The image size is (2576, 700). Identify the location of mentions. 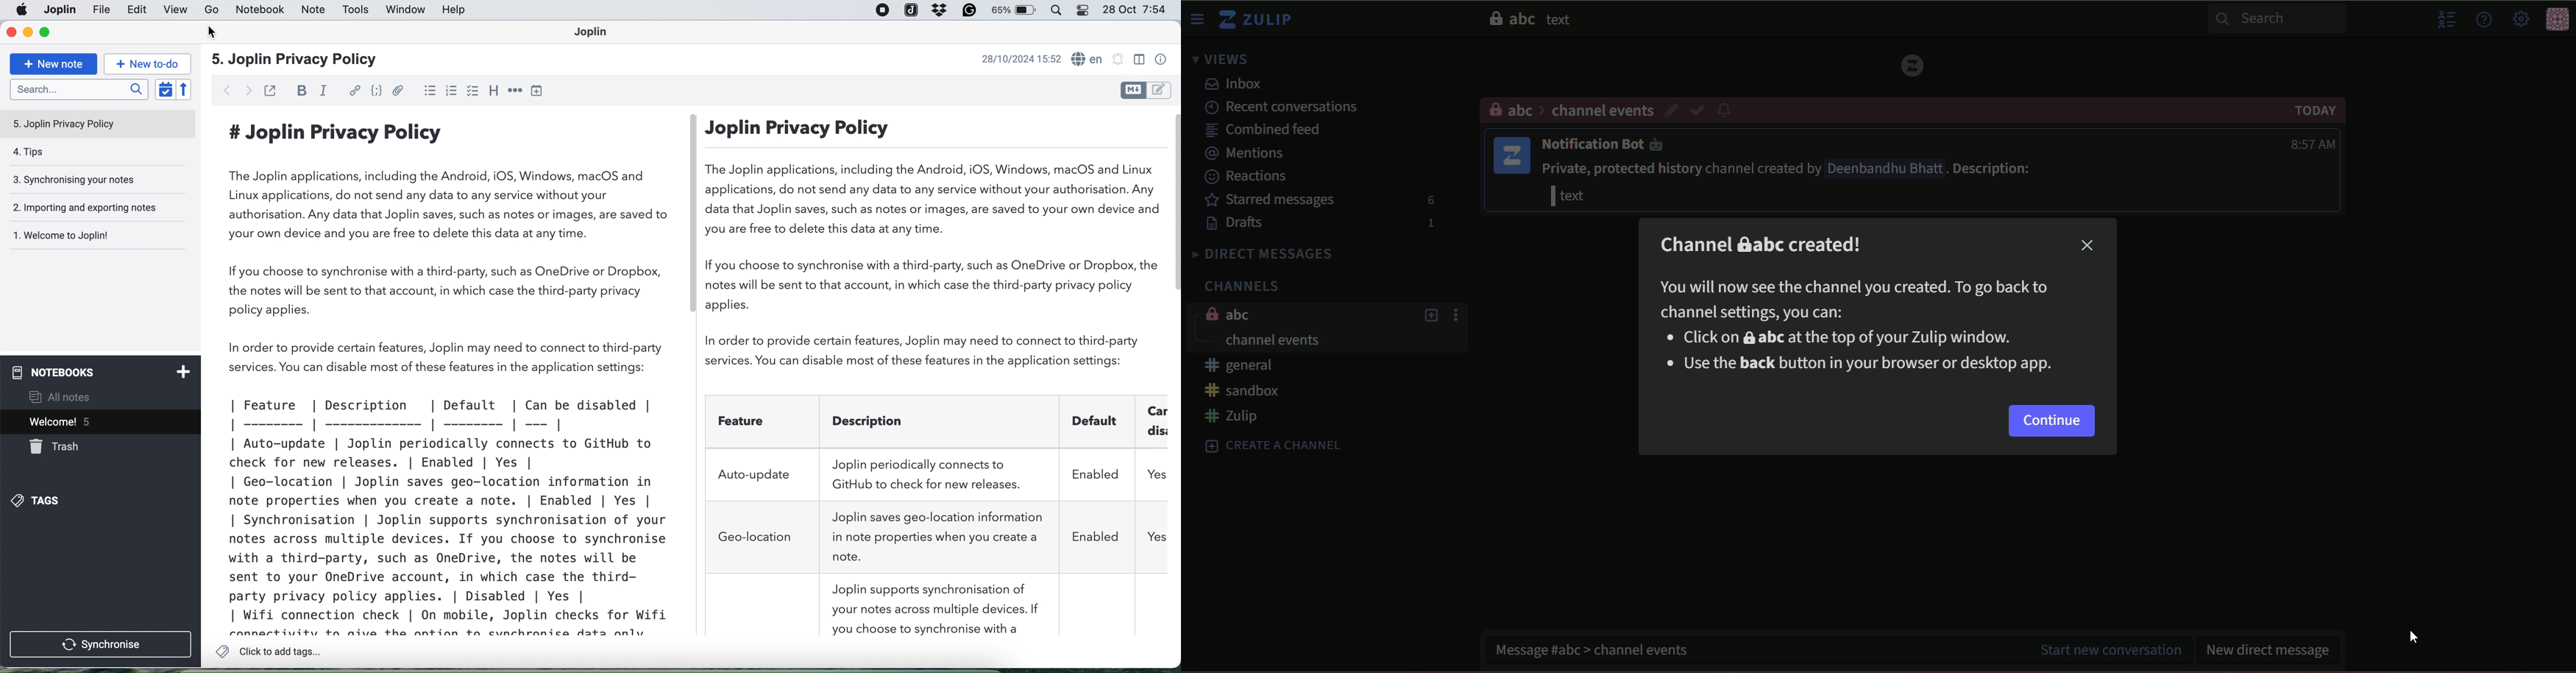
(1252, 153).